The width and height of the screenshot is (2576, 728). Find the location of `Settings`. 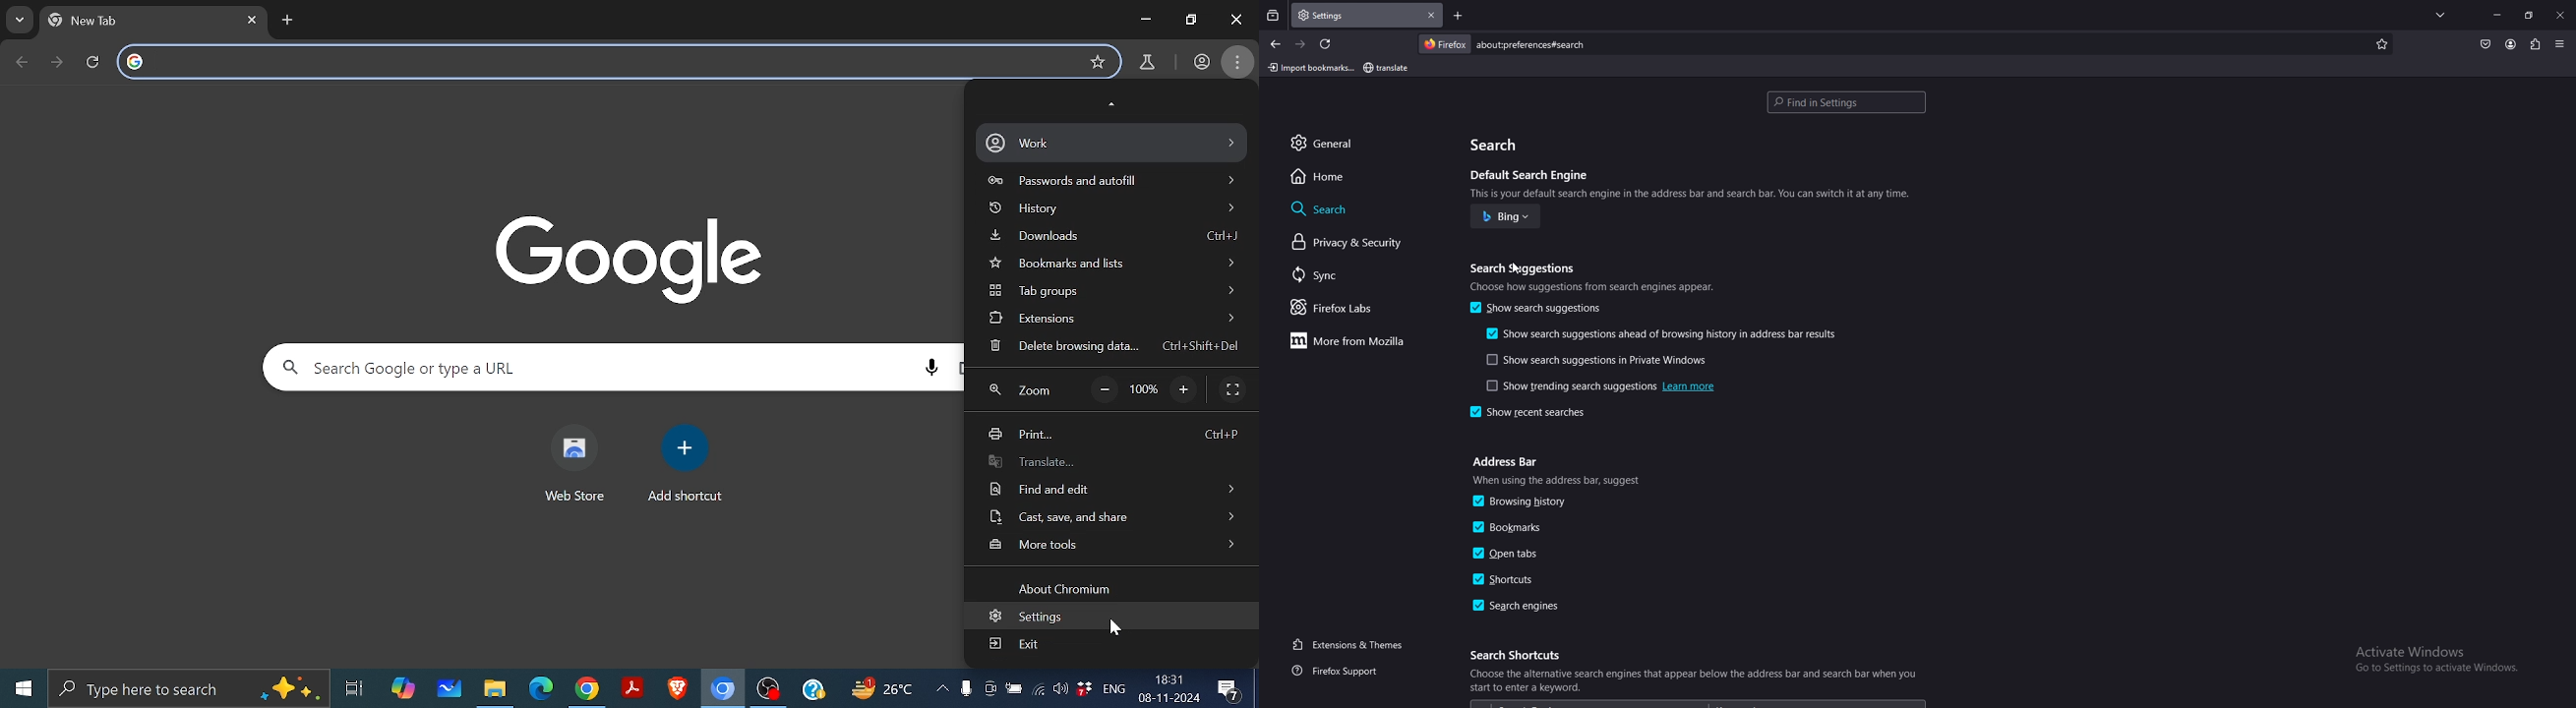

Settings is located at coordinates (1028, 617).